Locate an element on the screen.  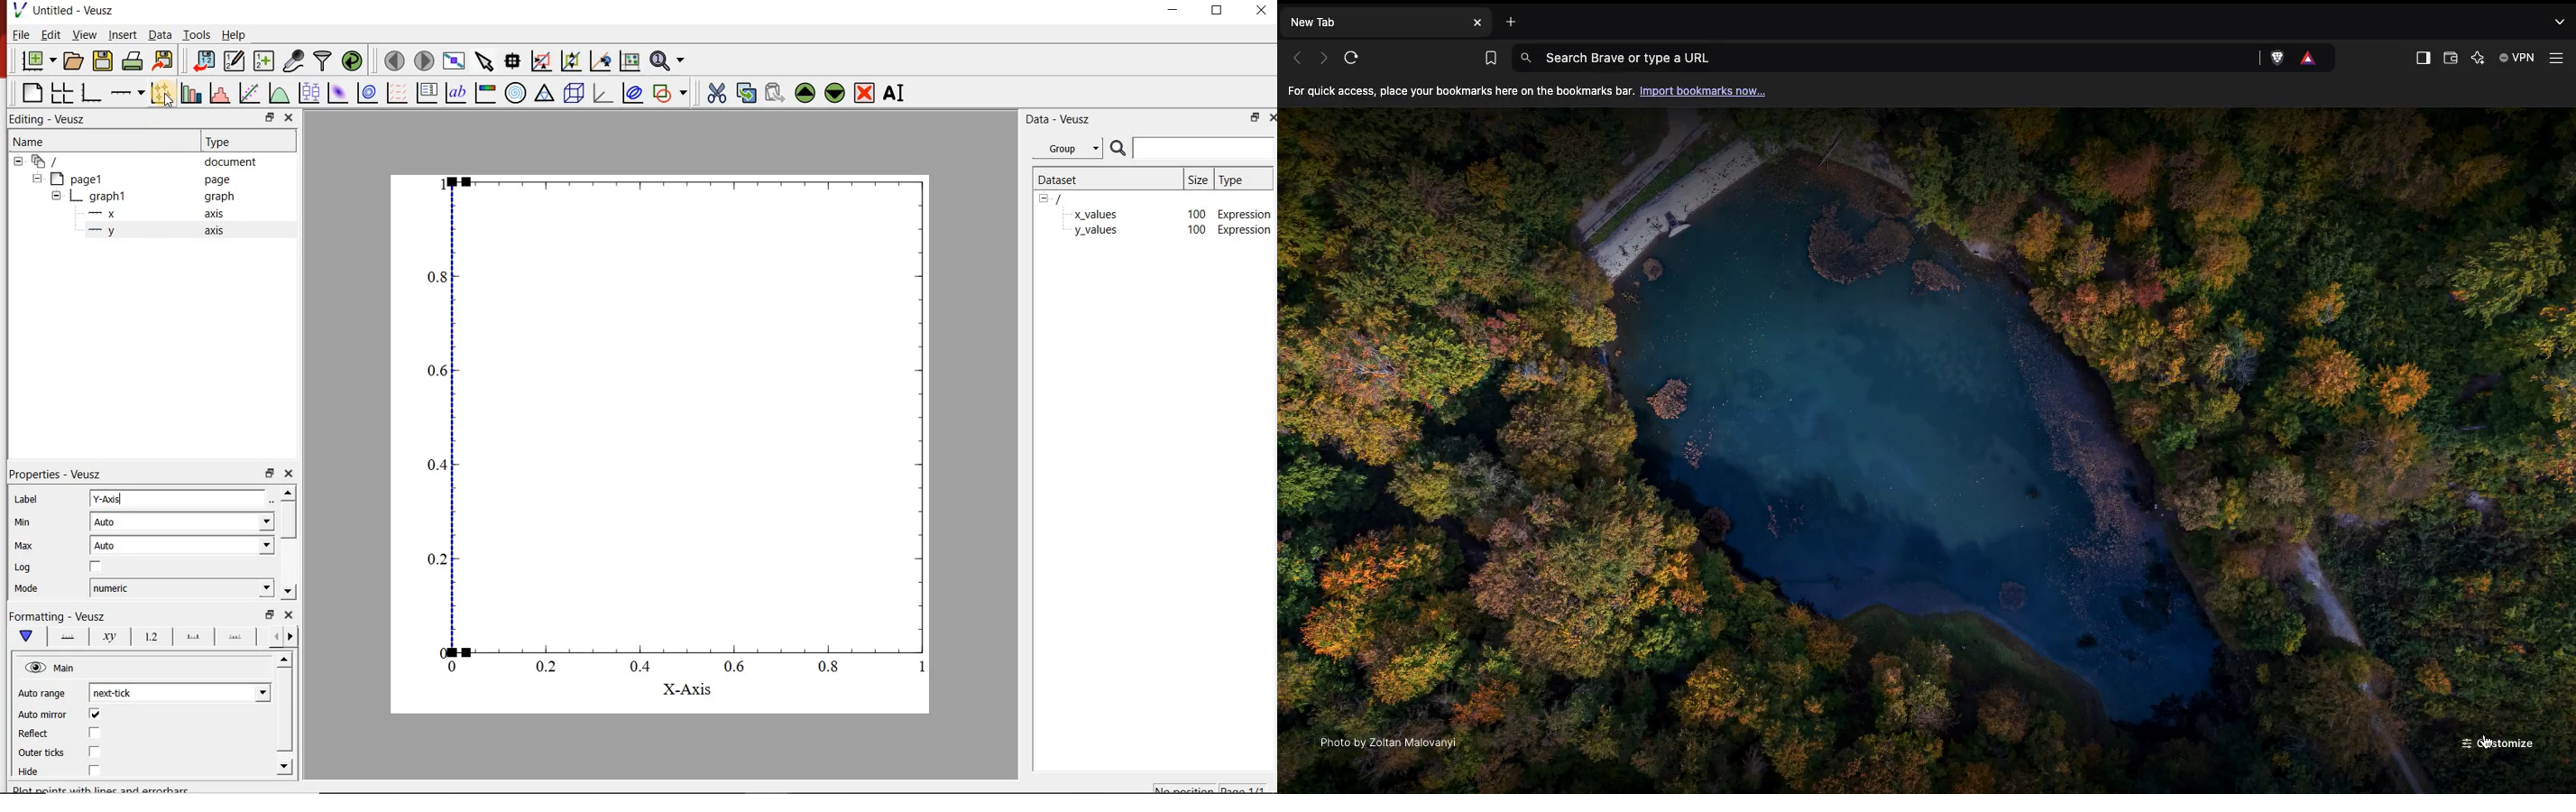
remove the selected widget is located at coordinates (864, 95).